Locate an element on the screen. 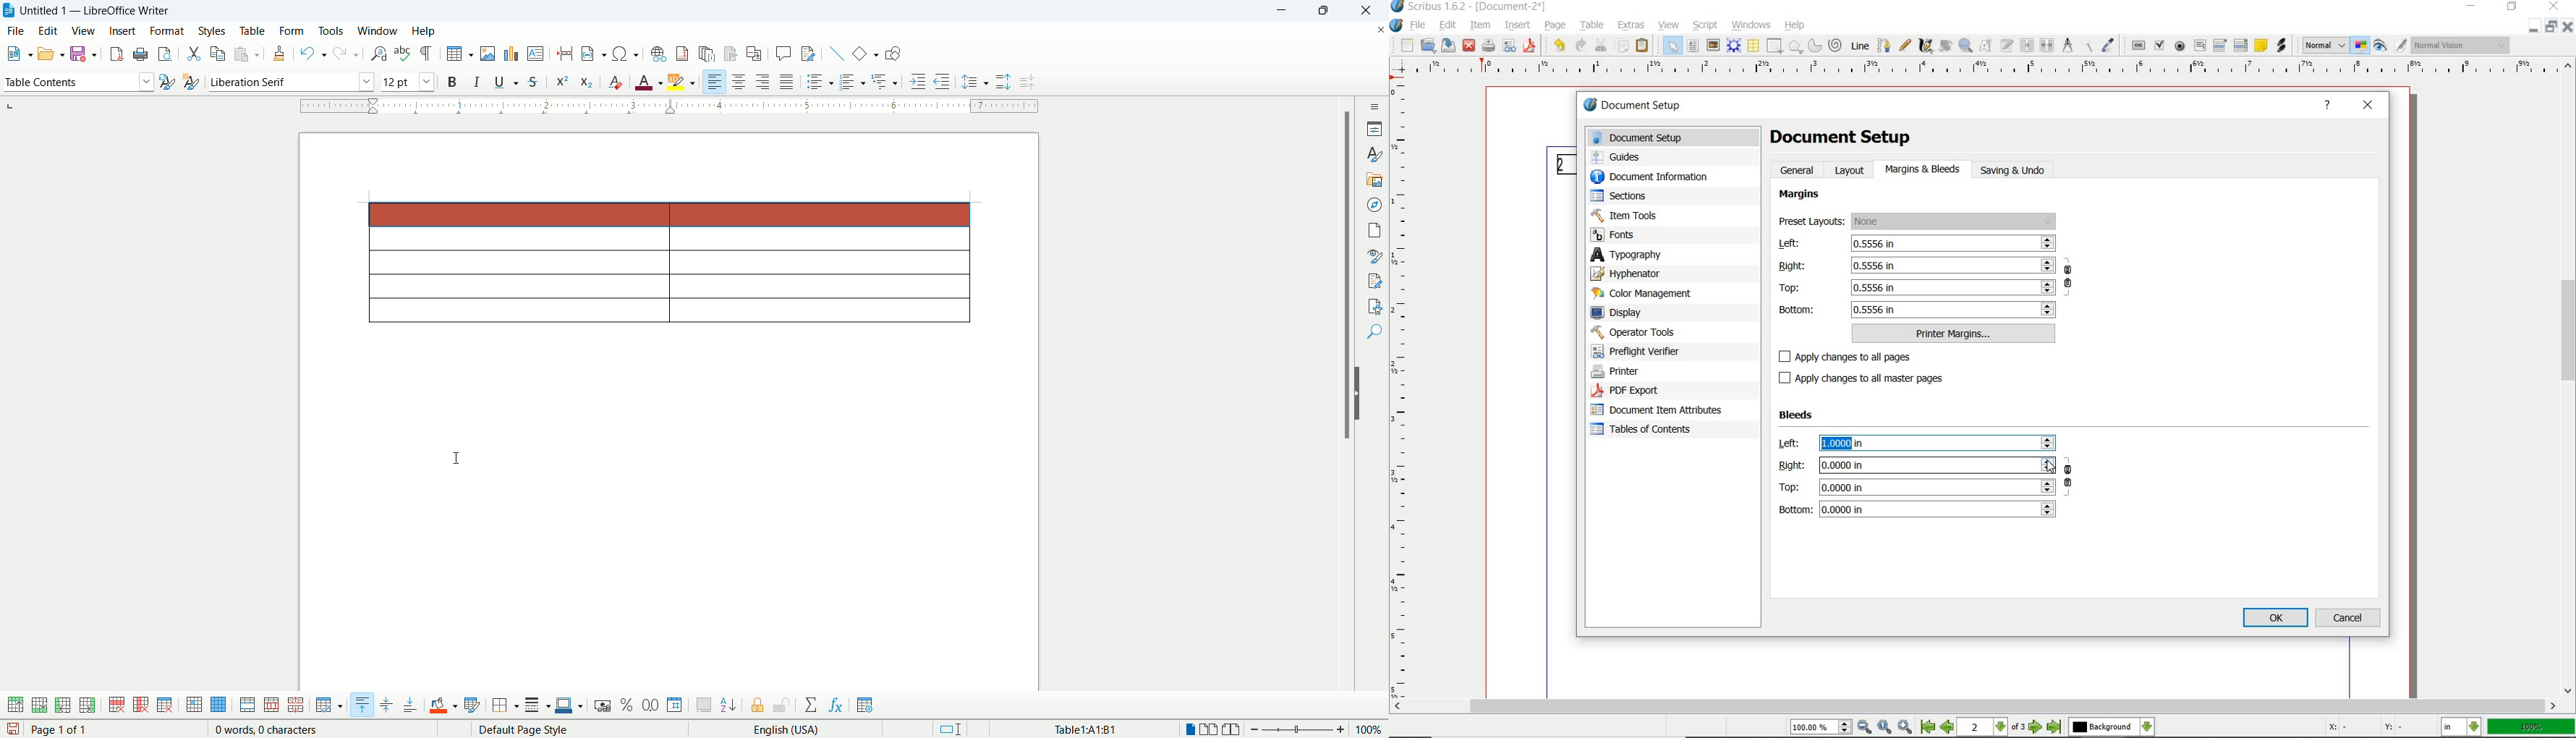  select table is located at coordinates (218, 705).